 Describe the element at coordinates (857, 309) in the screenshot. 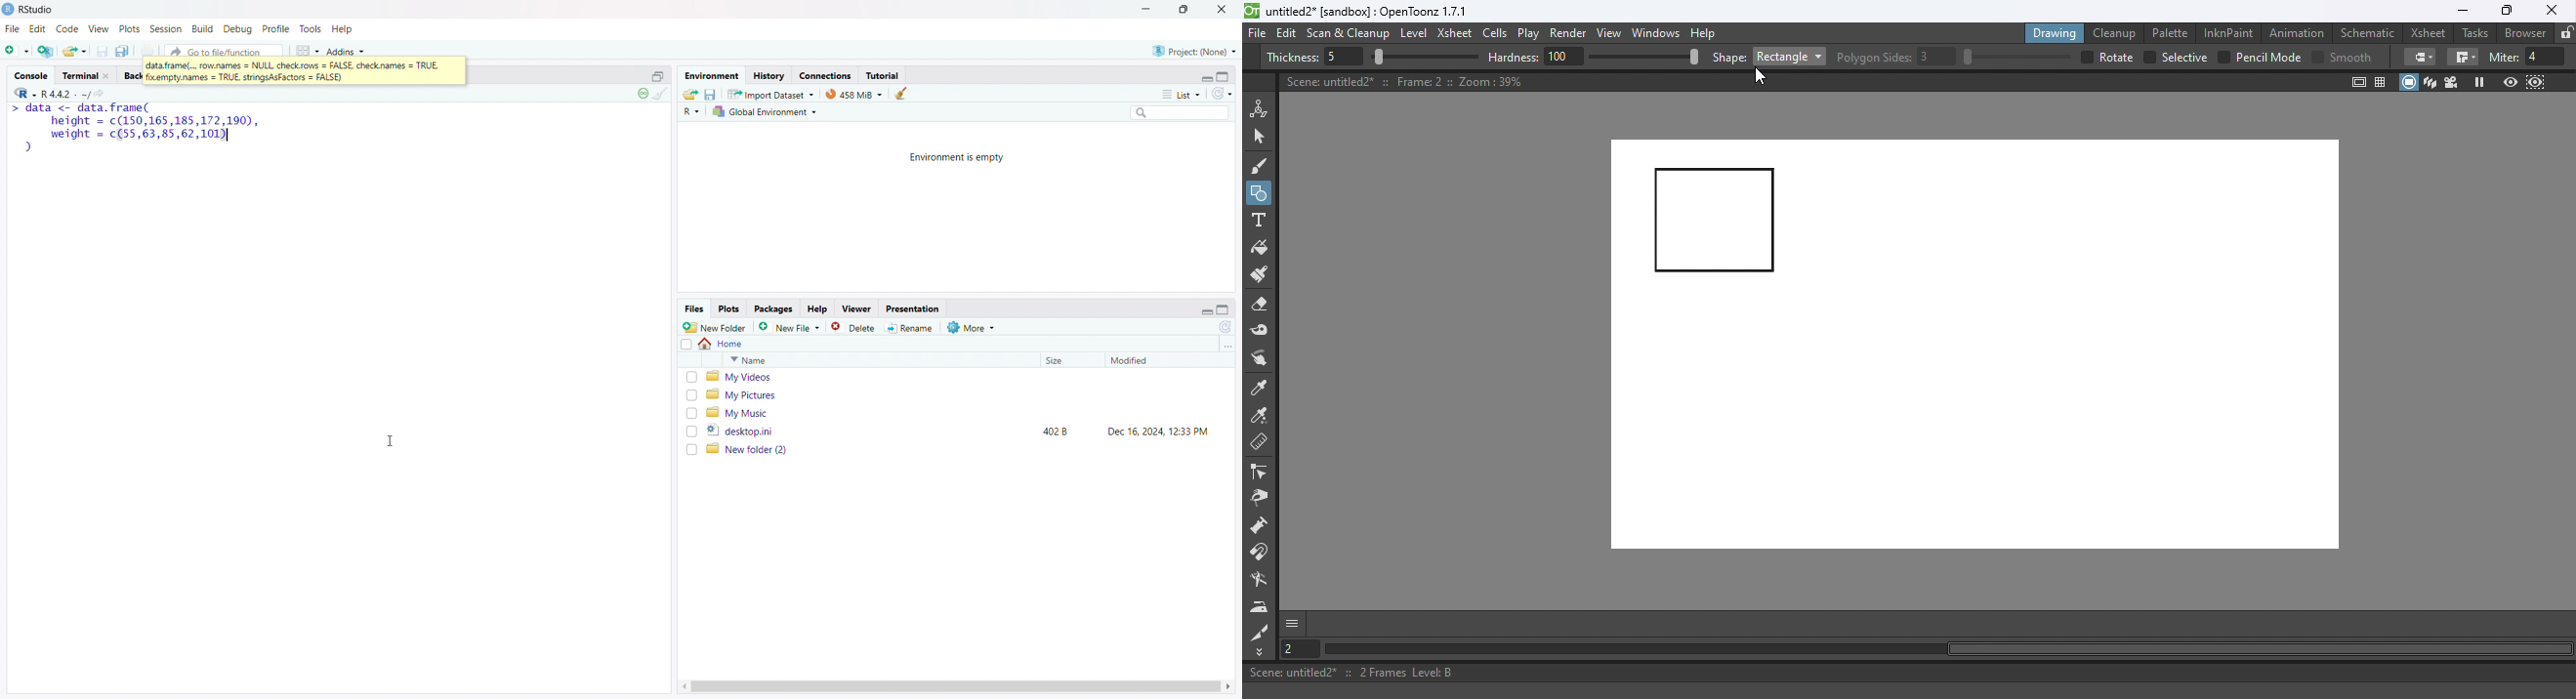

I see `viewer` at that location.